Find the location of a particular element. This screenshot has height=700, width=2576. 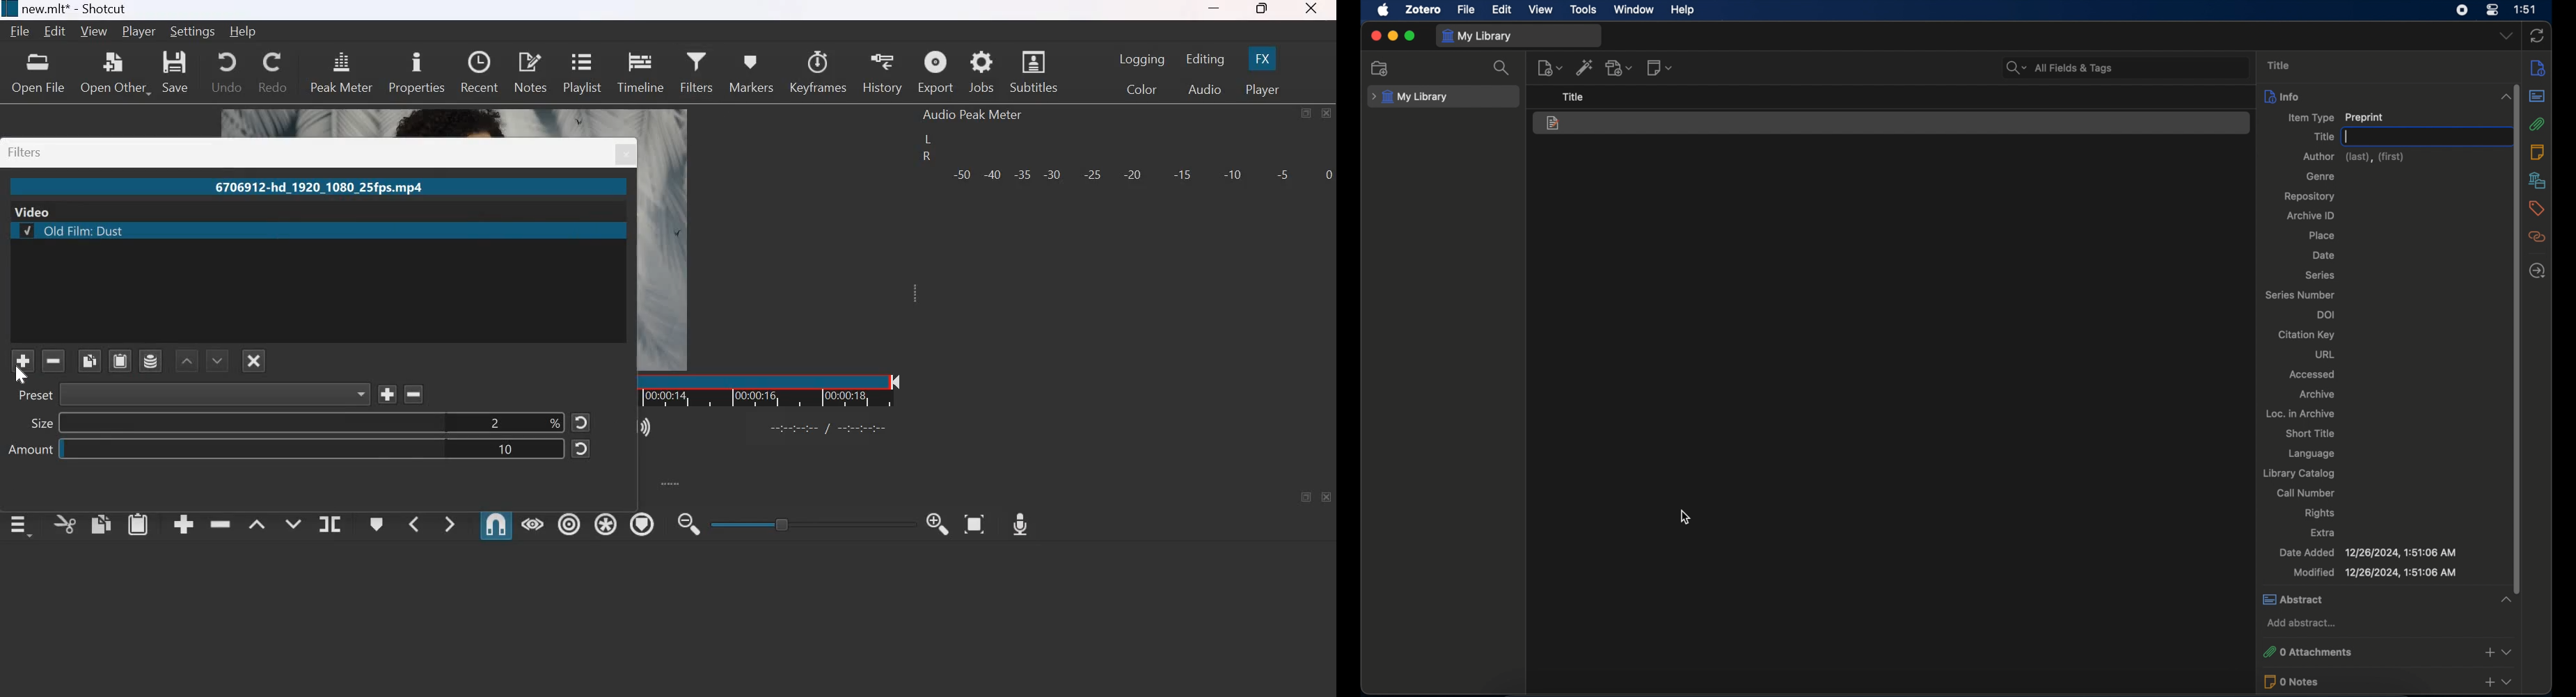

Create/edit marker is located at coordinates (374, 523).